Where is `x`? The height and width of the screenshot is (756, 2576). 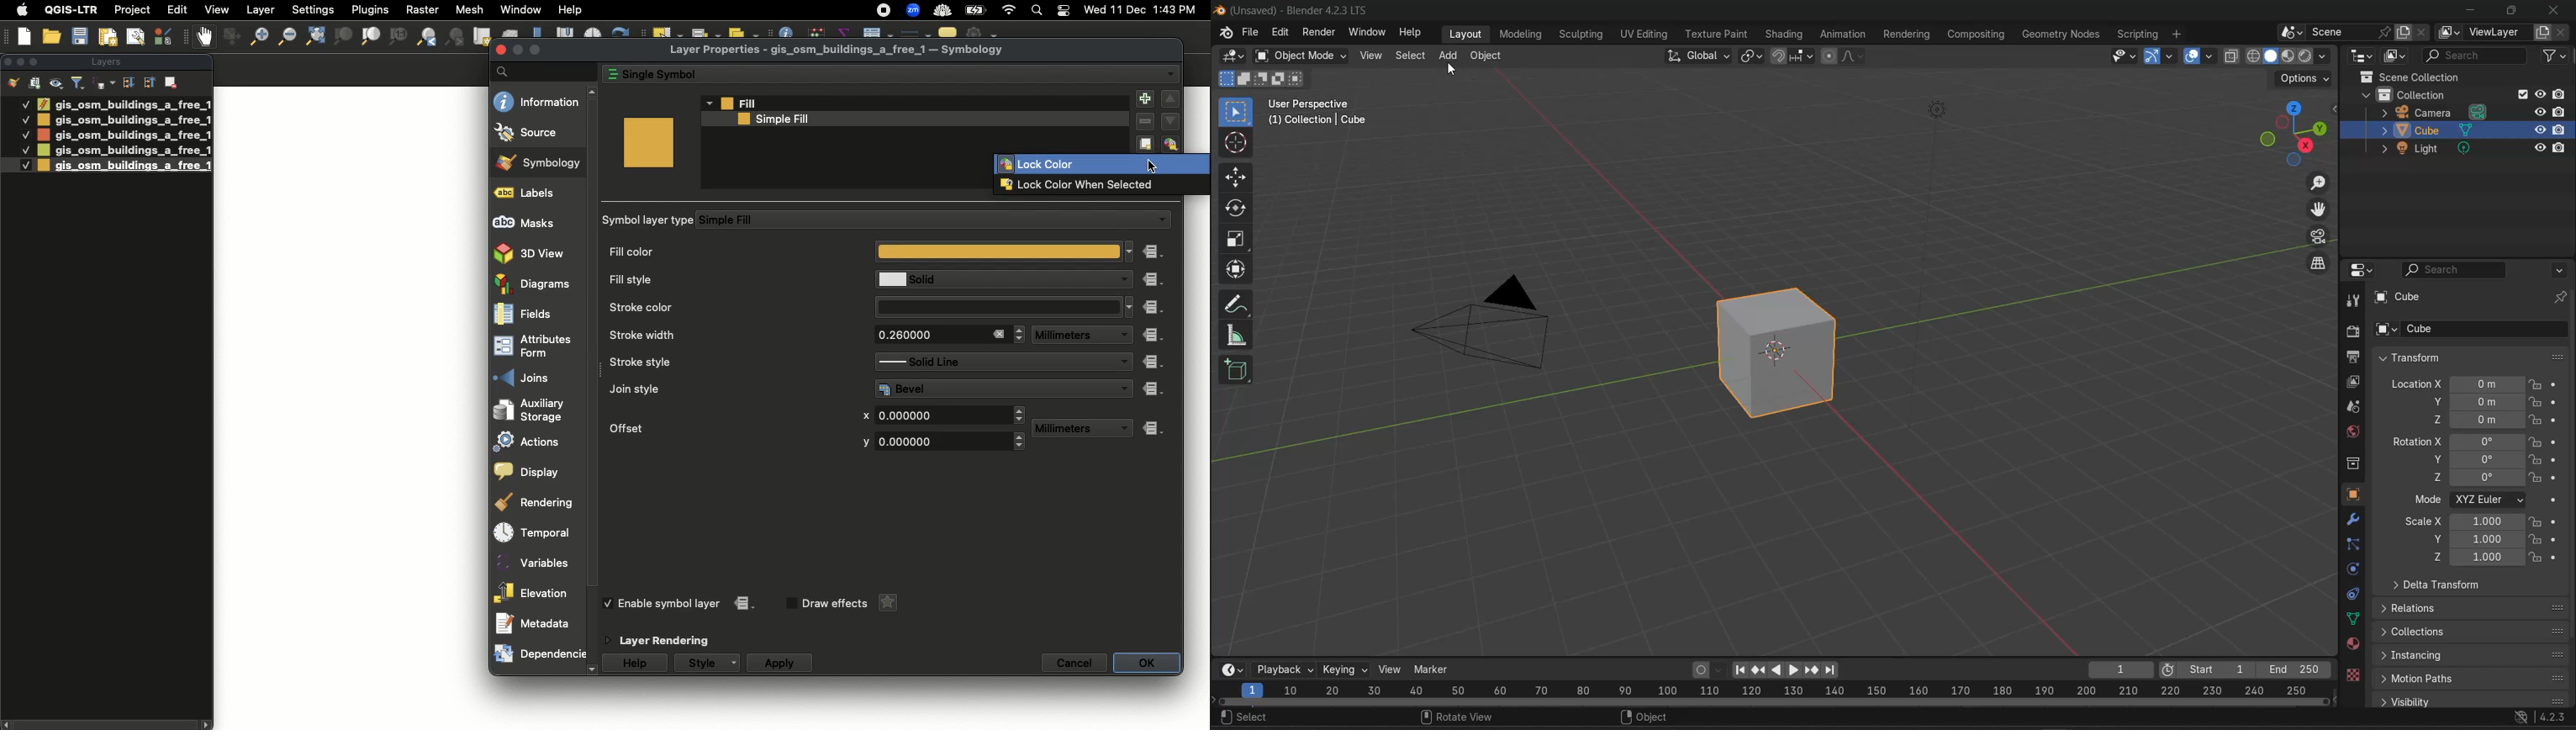 x is located at coordinates (865, 416).